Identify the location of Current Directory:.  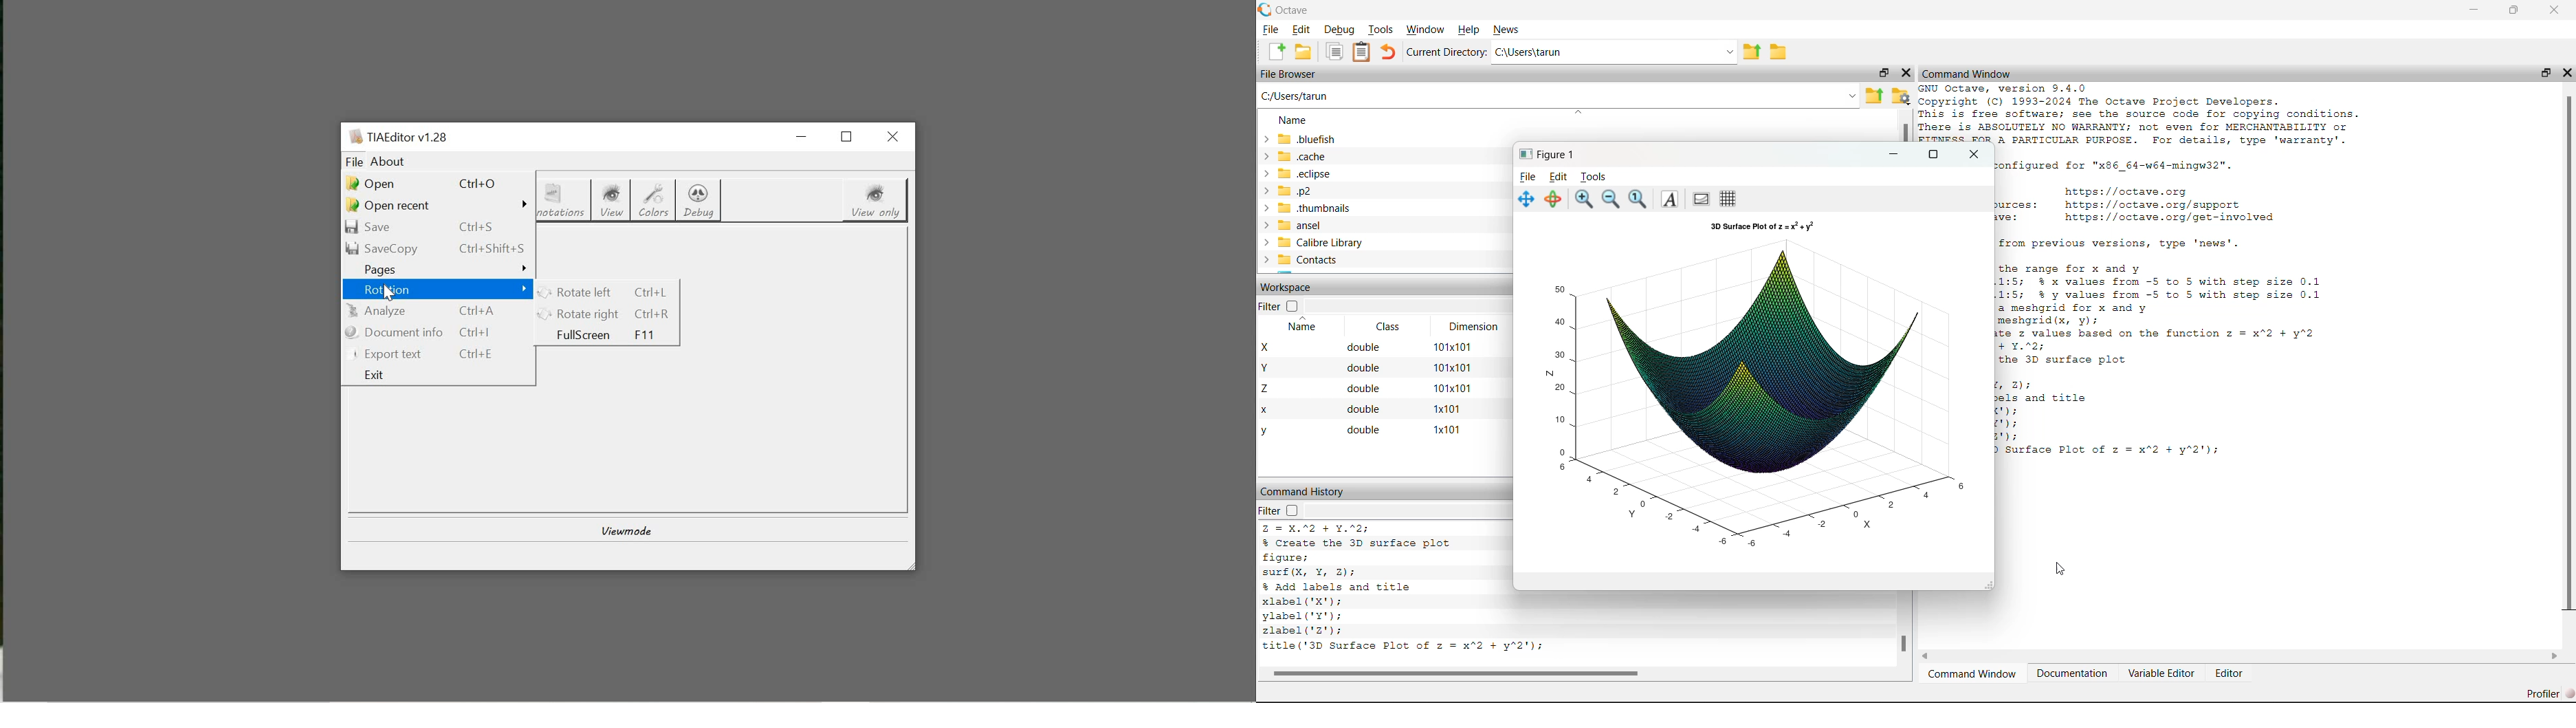
(1447, 52).